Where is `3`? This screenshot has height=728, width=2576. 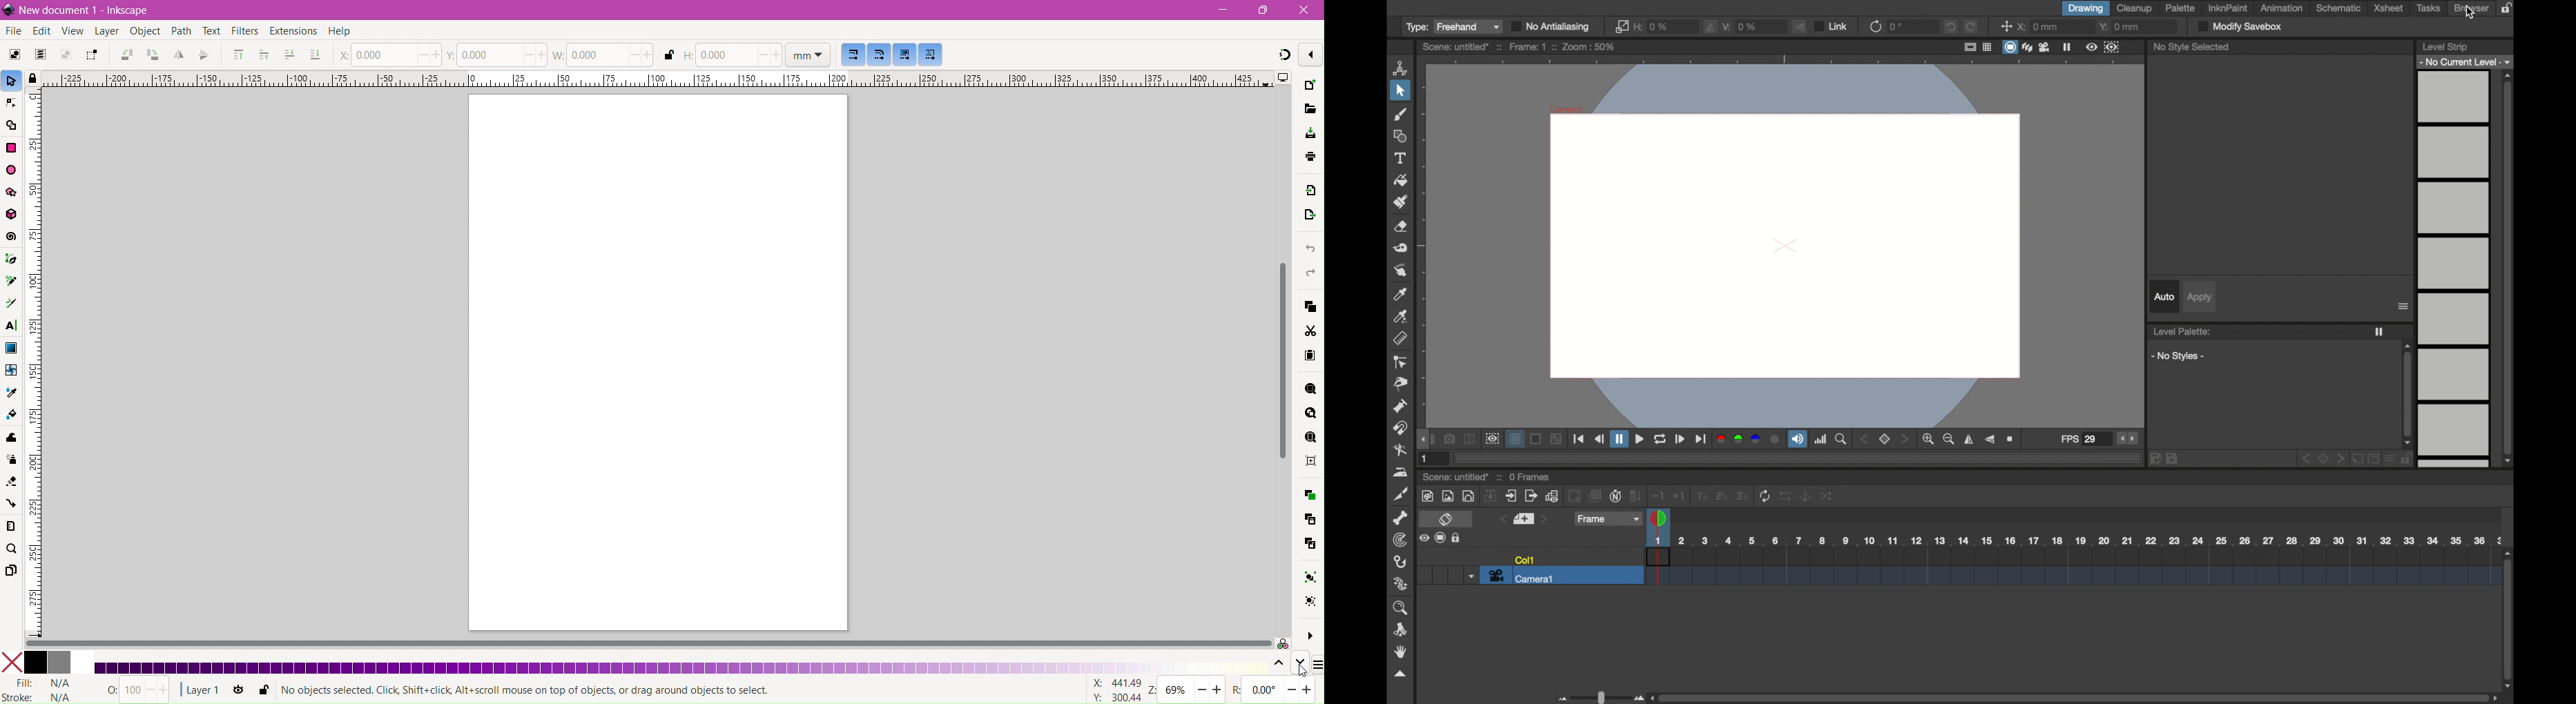
3 is located at coordinates (1742, 495).